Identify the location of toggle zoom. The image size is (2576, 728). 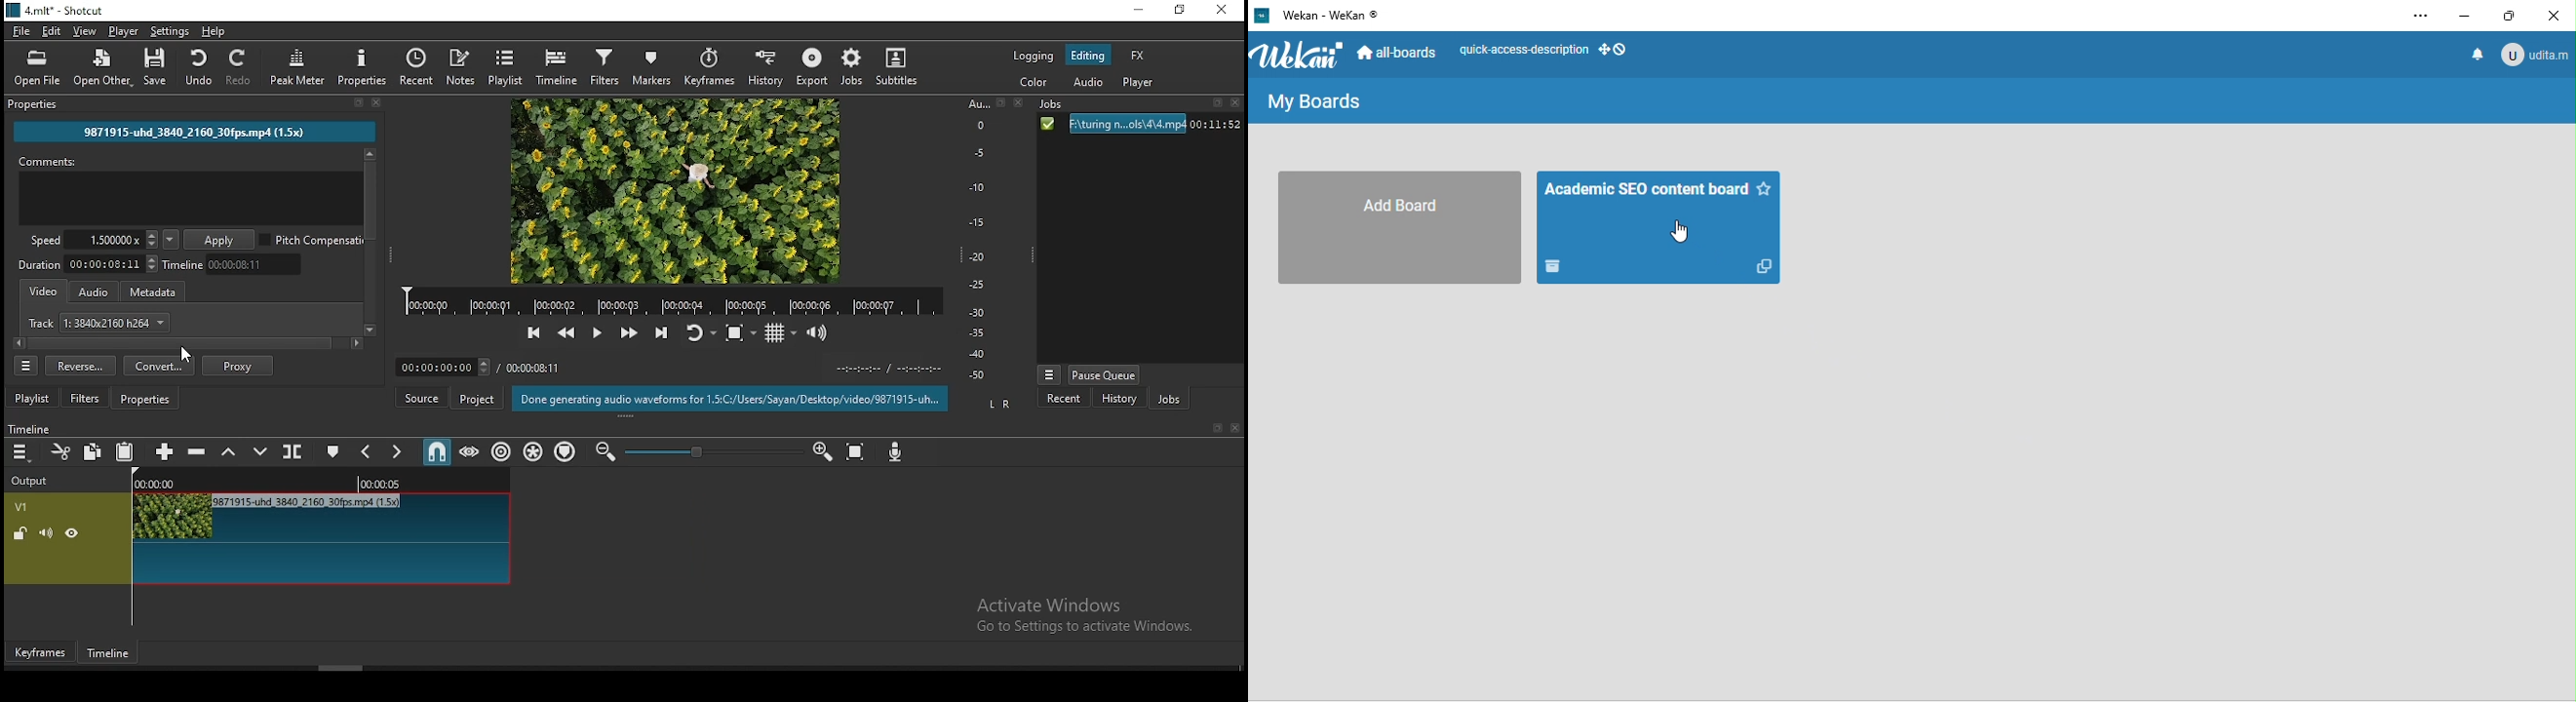
(744, 332).